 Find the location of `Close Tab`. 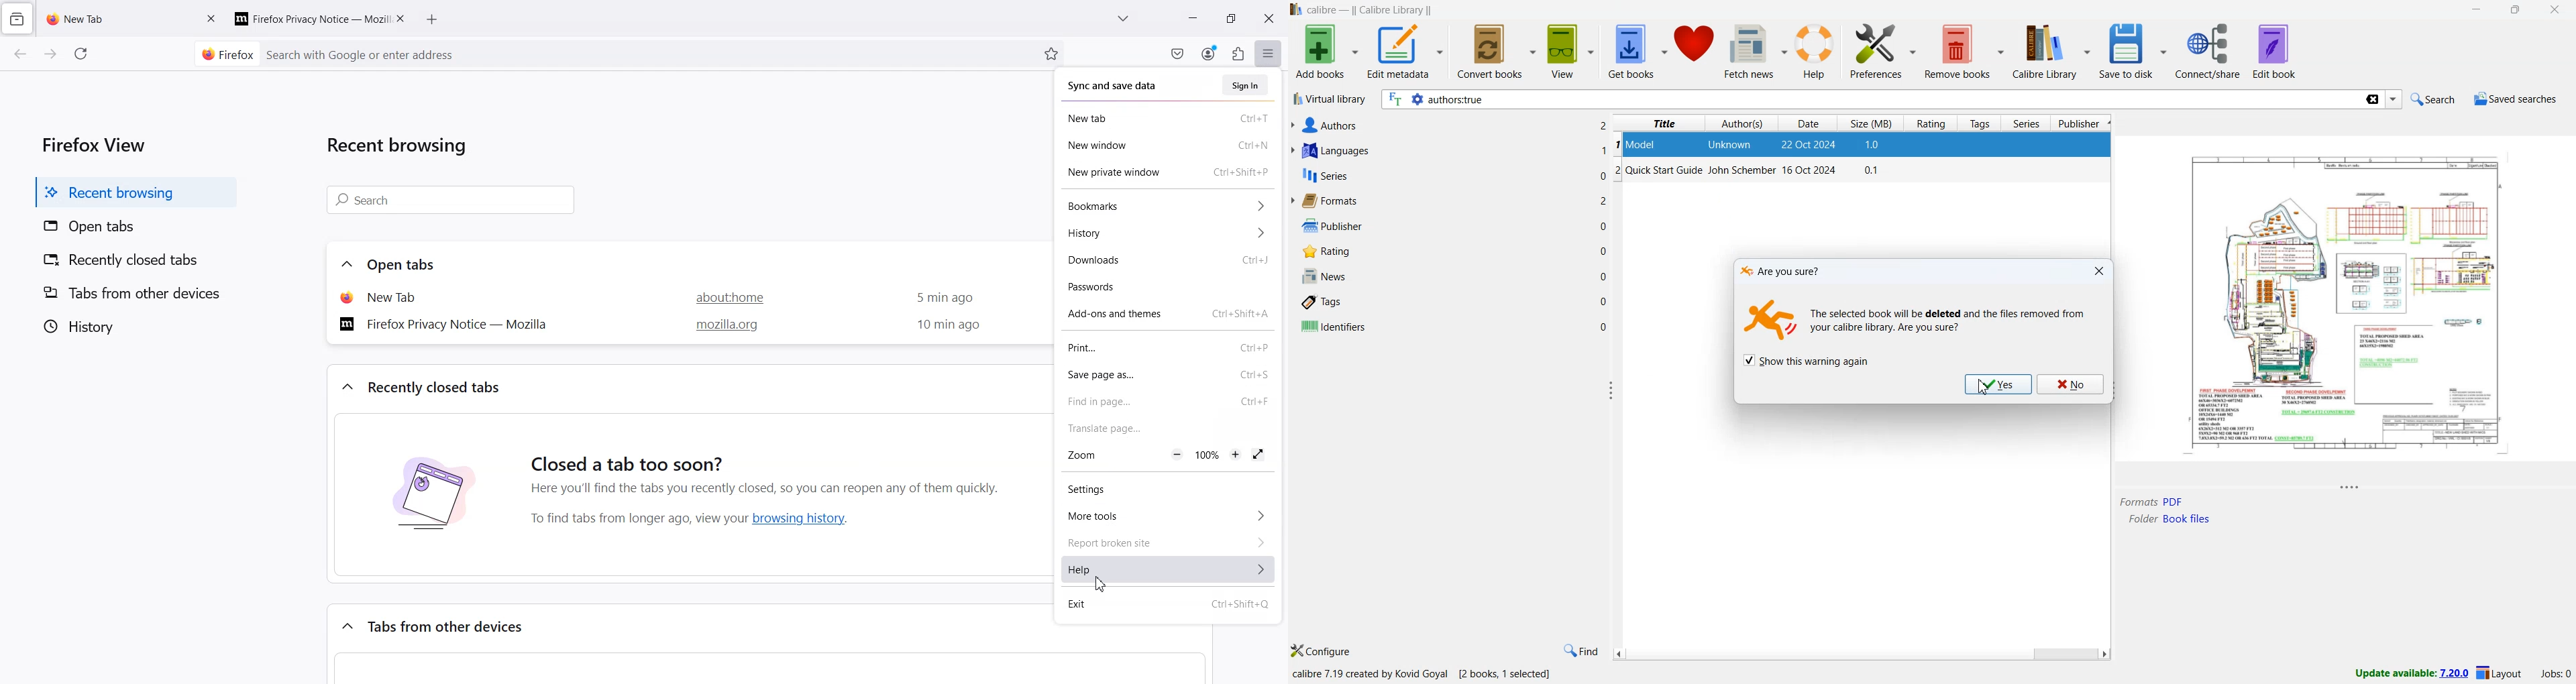

Close Tab is located at coordinates (212, 17).